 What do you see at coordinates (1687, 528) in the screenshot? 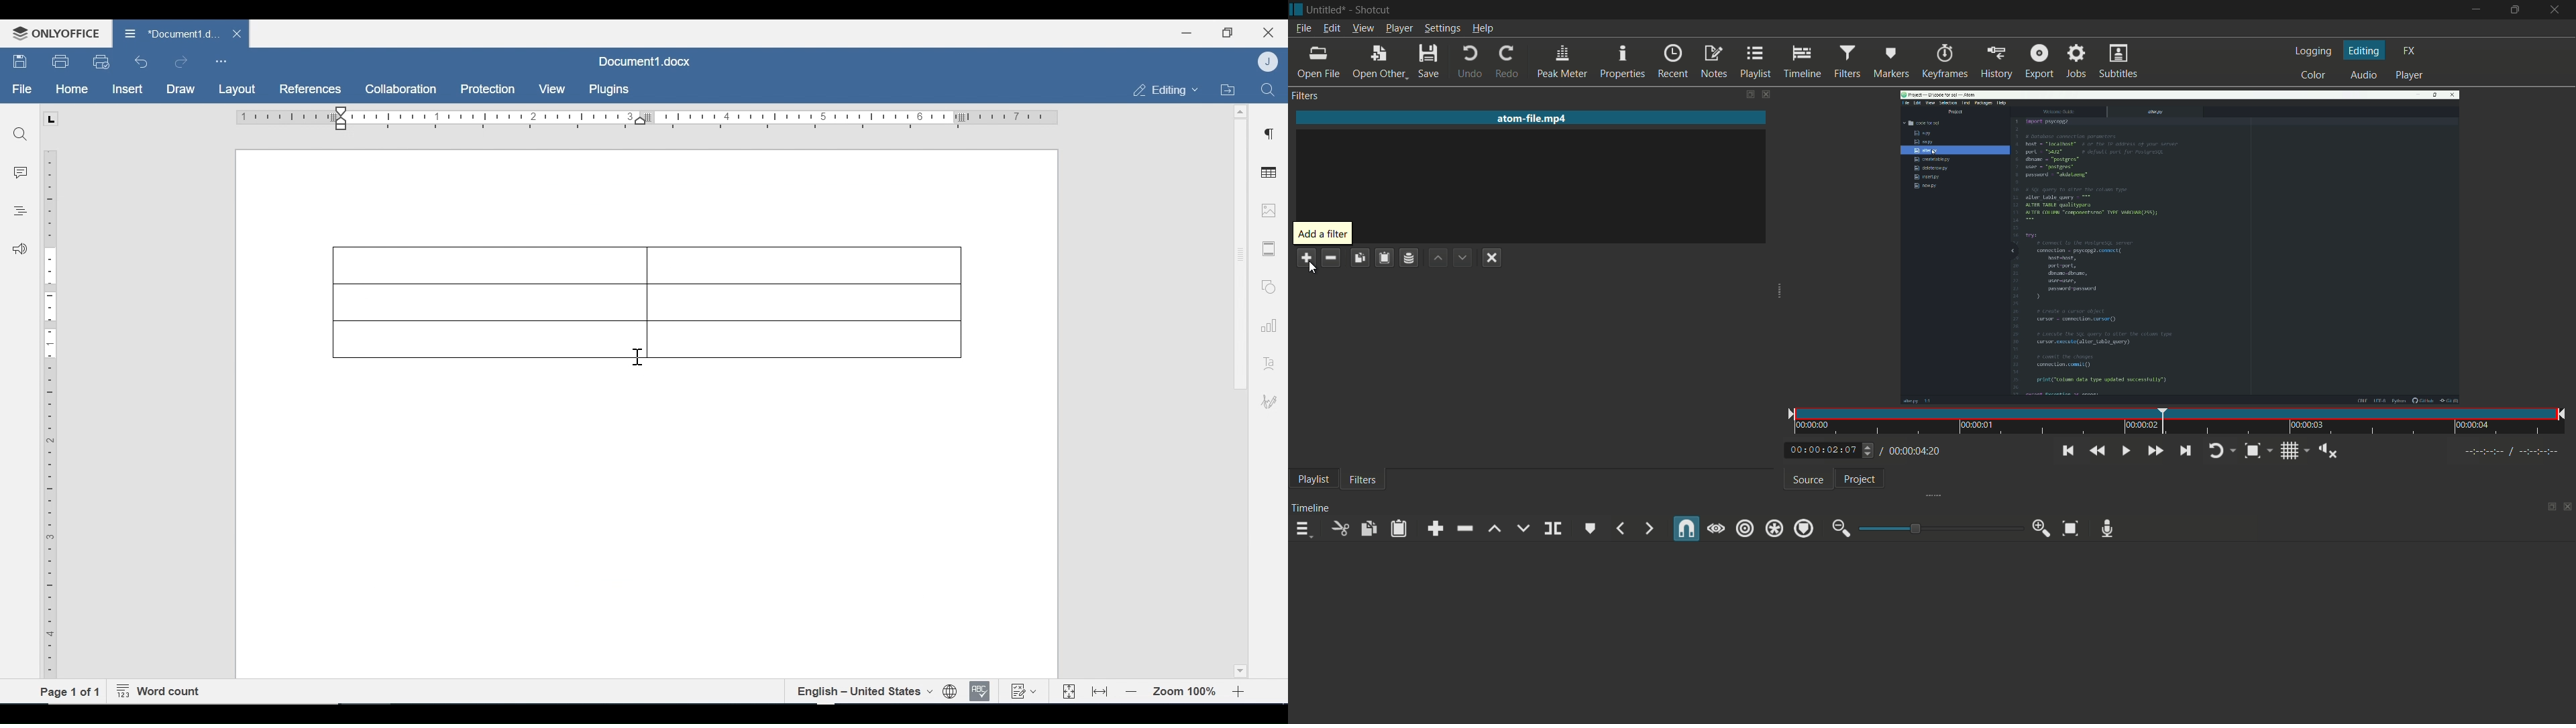
I see `snap` at bounding box center [1687, 528].